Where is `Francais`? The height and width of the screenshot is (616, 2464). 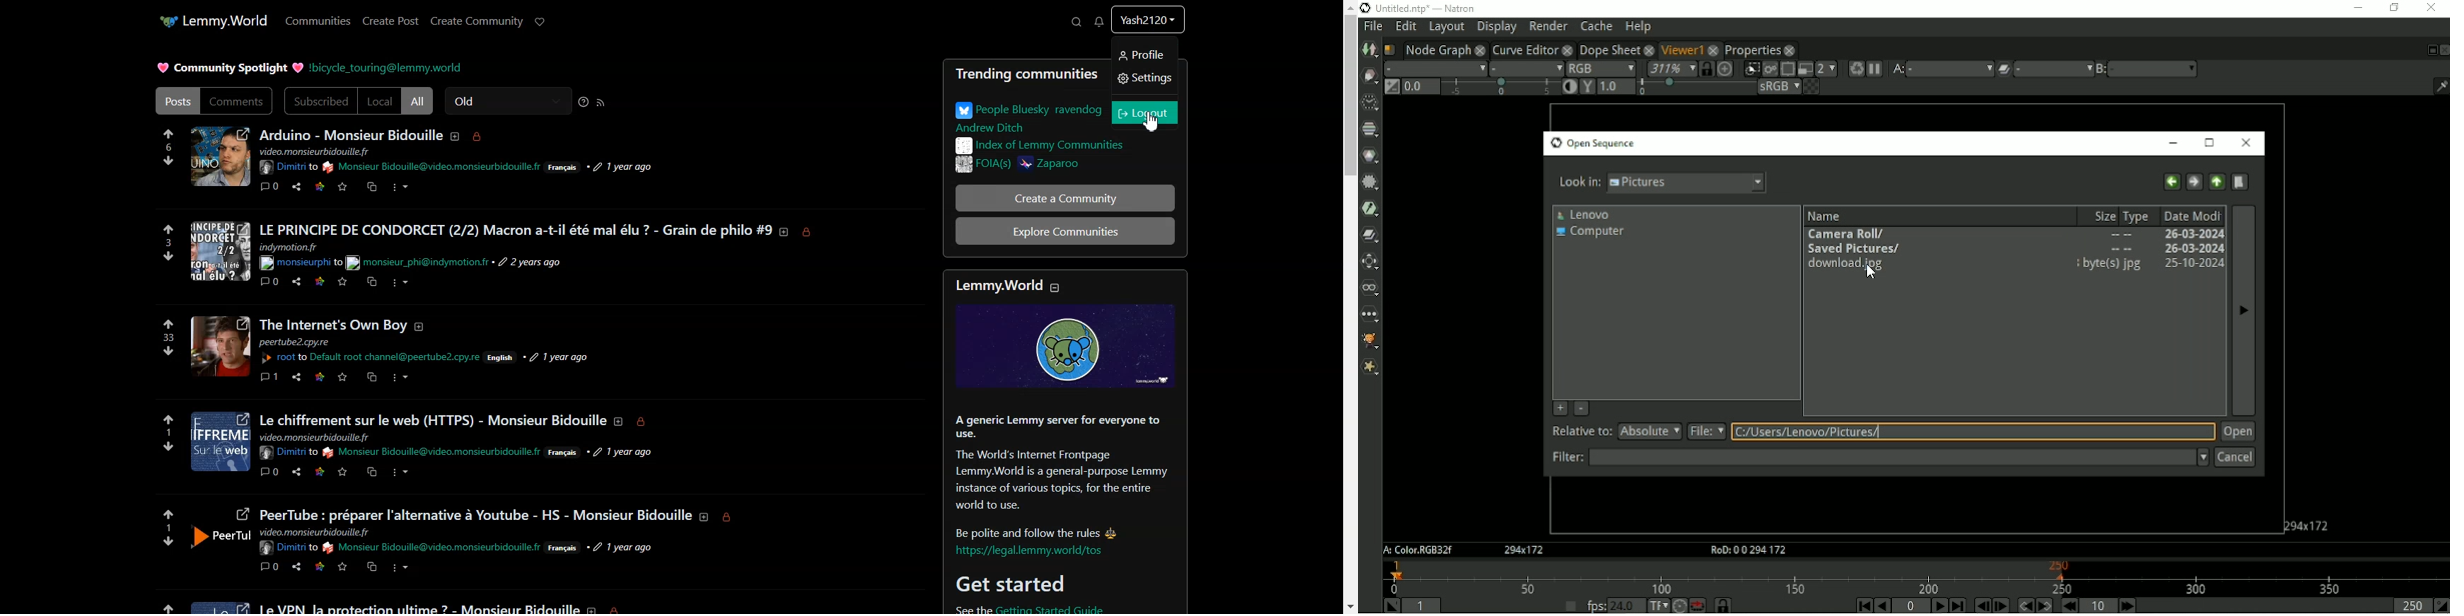 Francais is located at coordinates (565, 550).